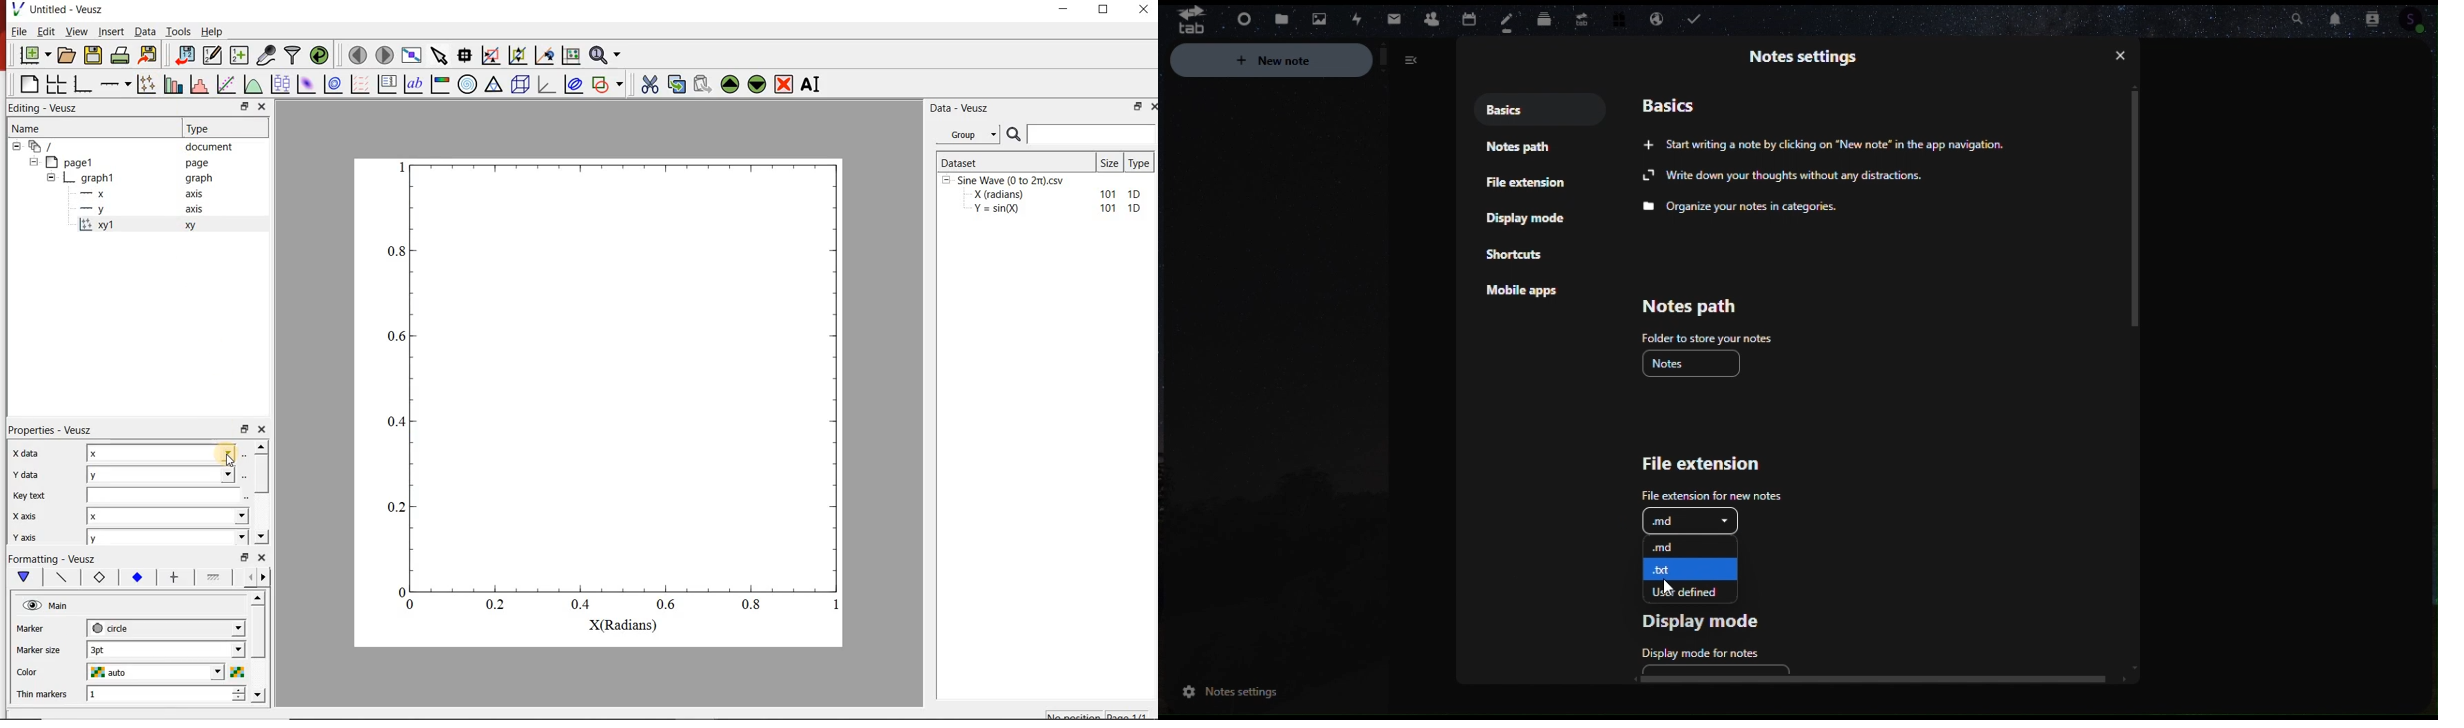  I want to click on open document, so click(67, 55).